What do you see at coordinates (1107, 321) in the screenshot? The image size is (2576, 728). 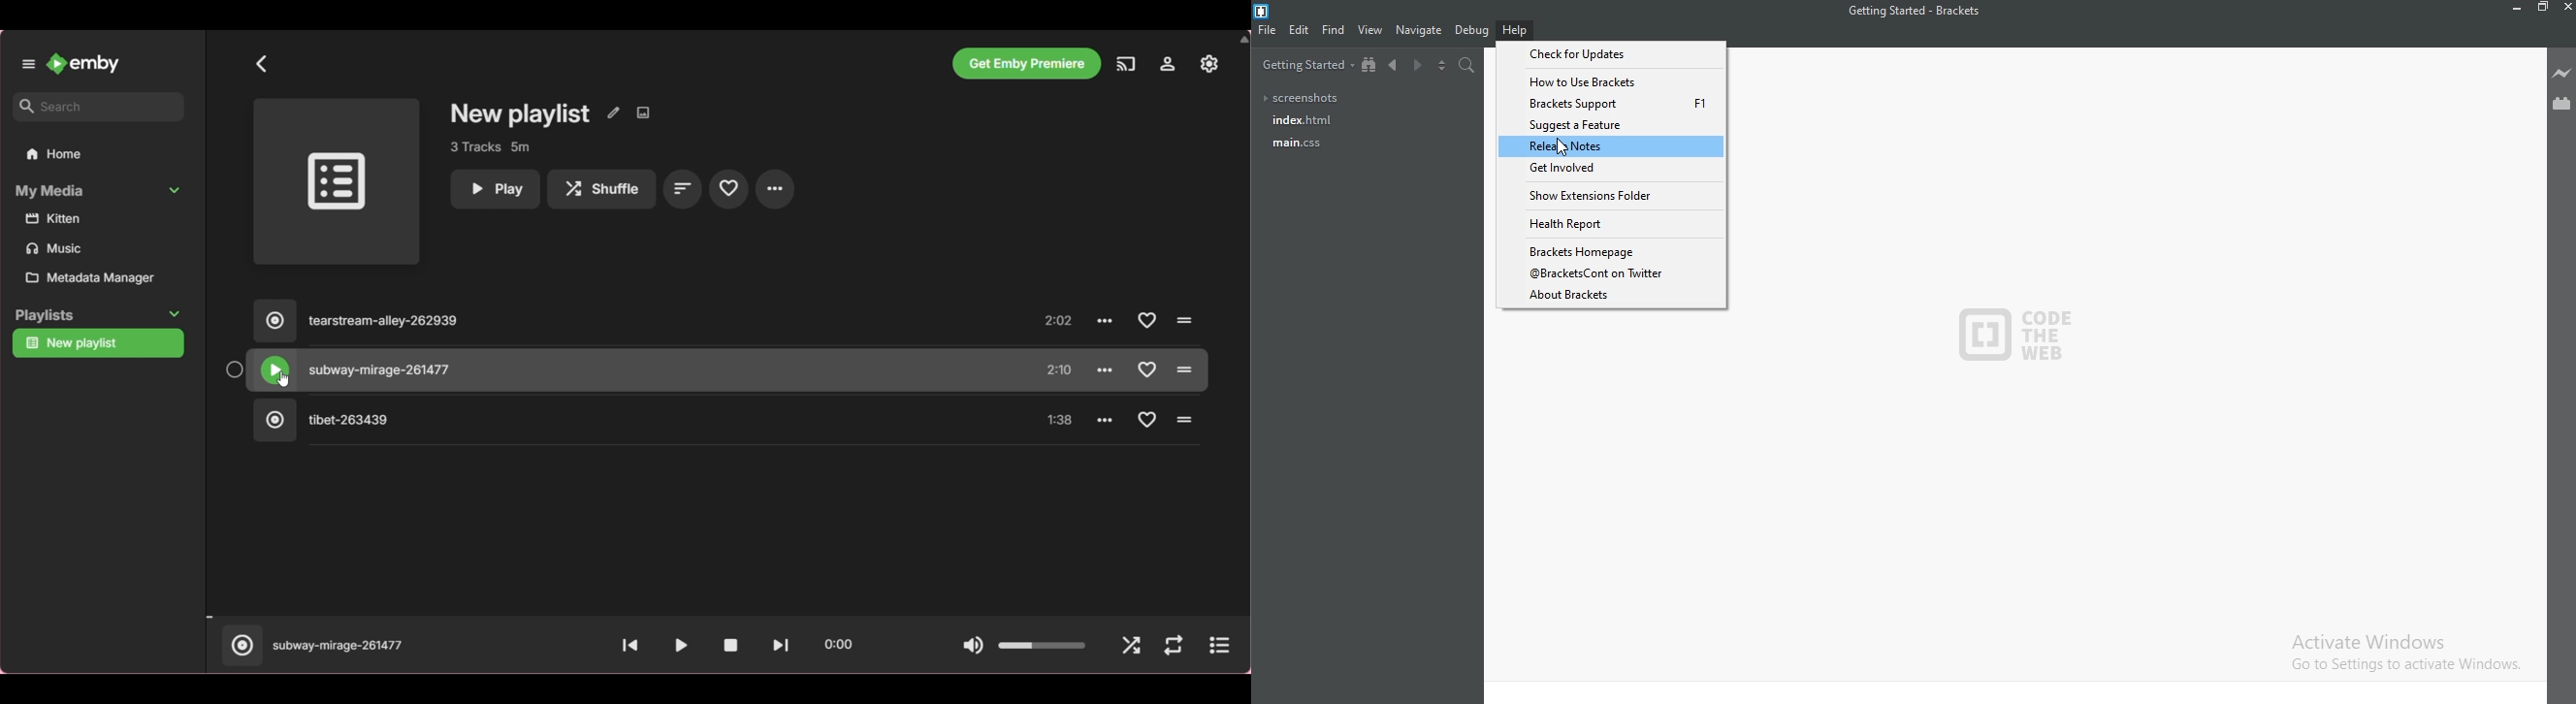 I see `Click to see more options for  song` at bounding box center [1107, 321].